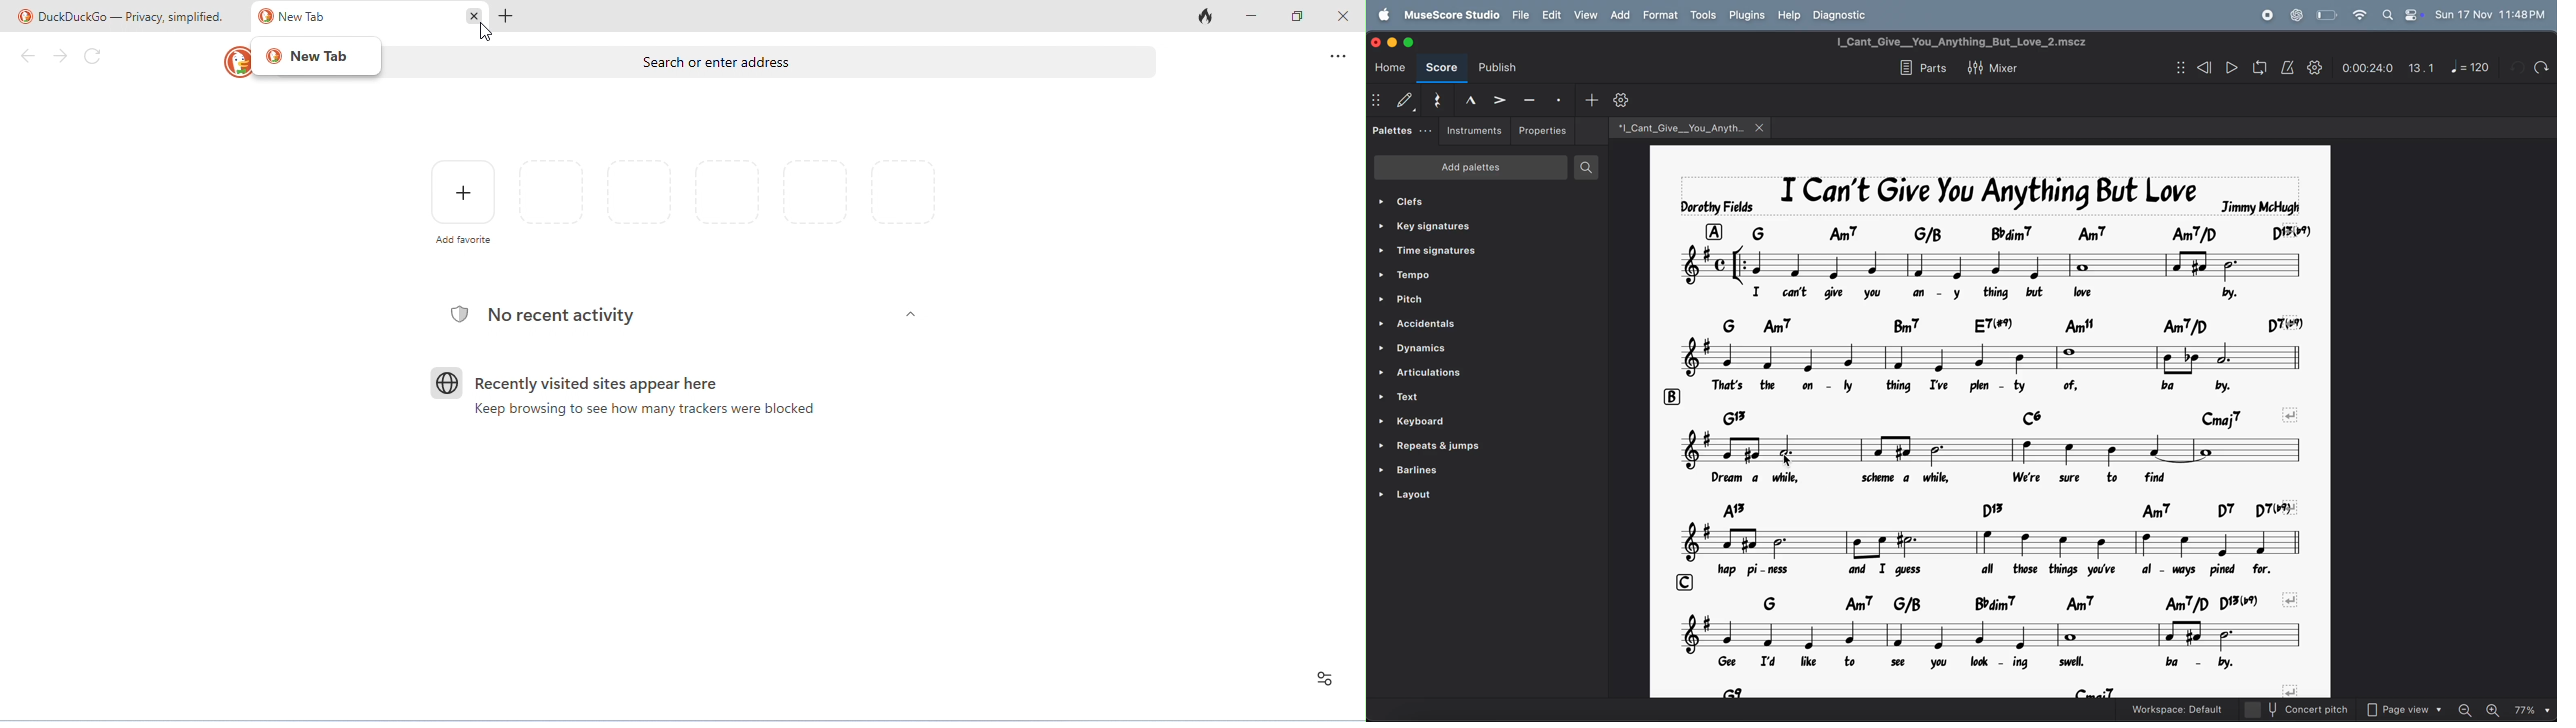  I want to click on zoom in zoom out, so click(2503, 710).